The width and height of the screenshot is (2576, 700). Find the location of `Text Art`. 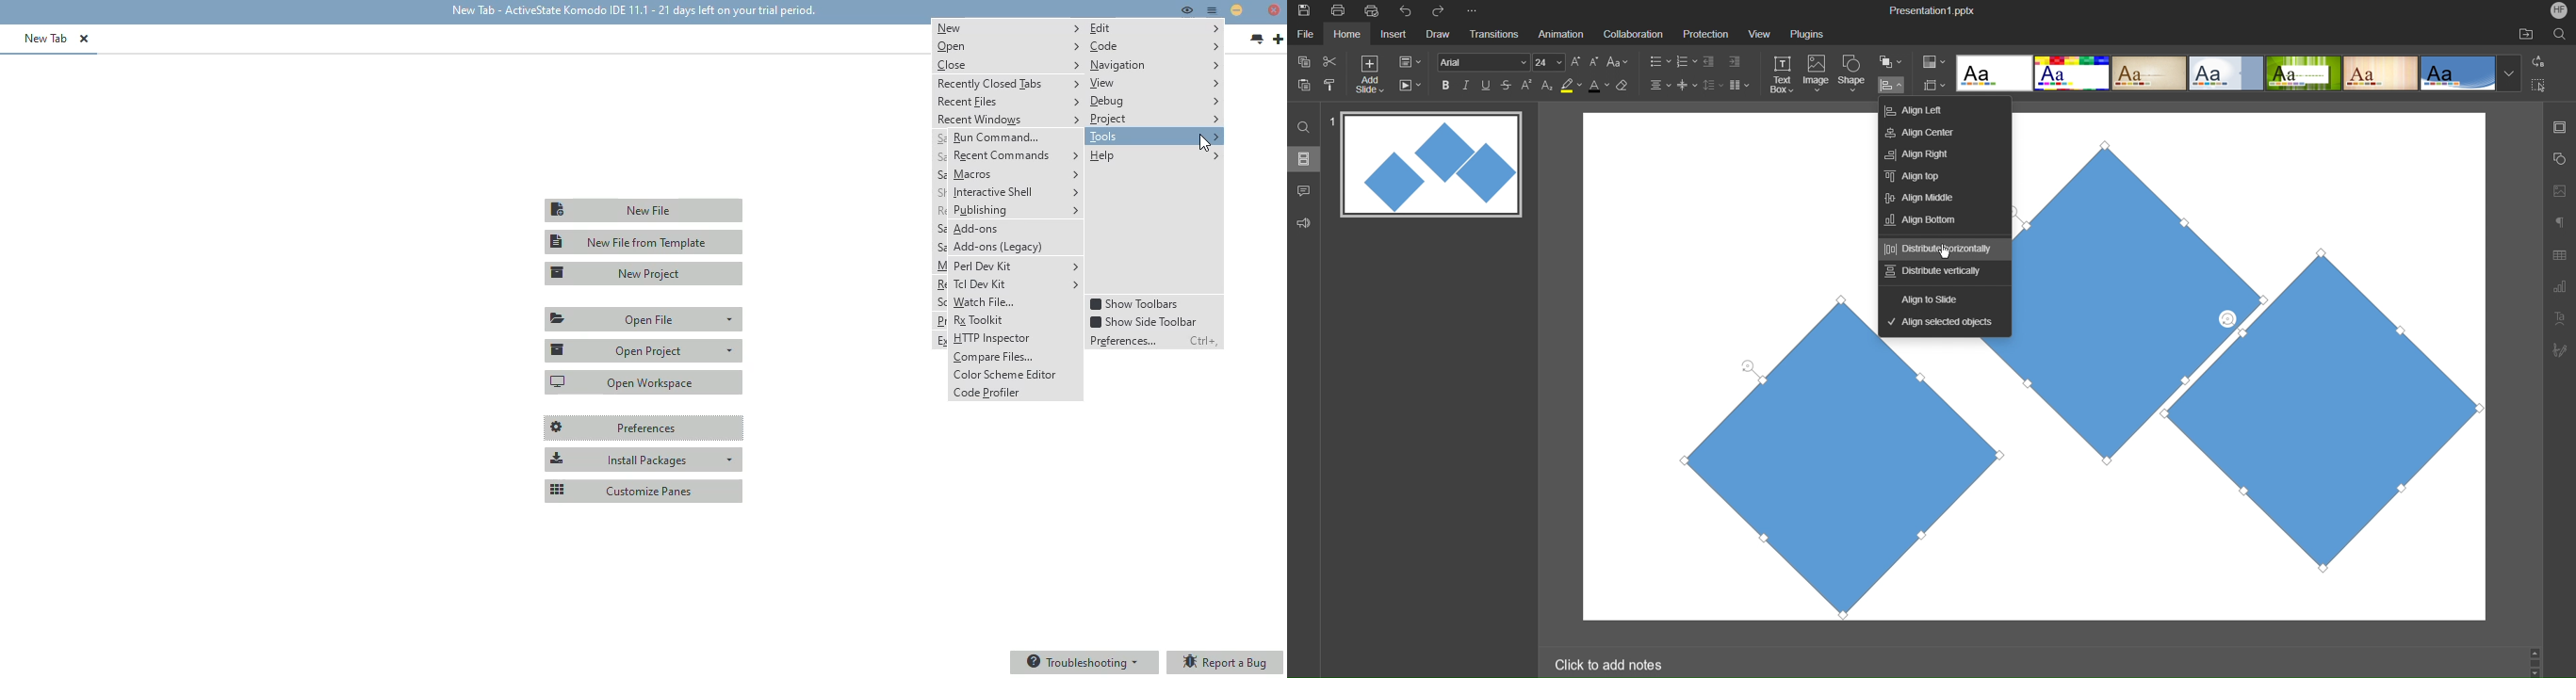

Text Art is located at coordinates (2561, 317).